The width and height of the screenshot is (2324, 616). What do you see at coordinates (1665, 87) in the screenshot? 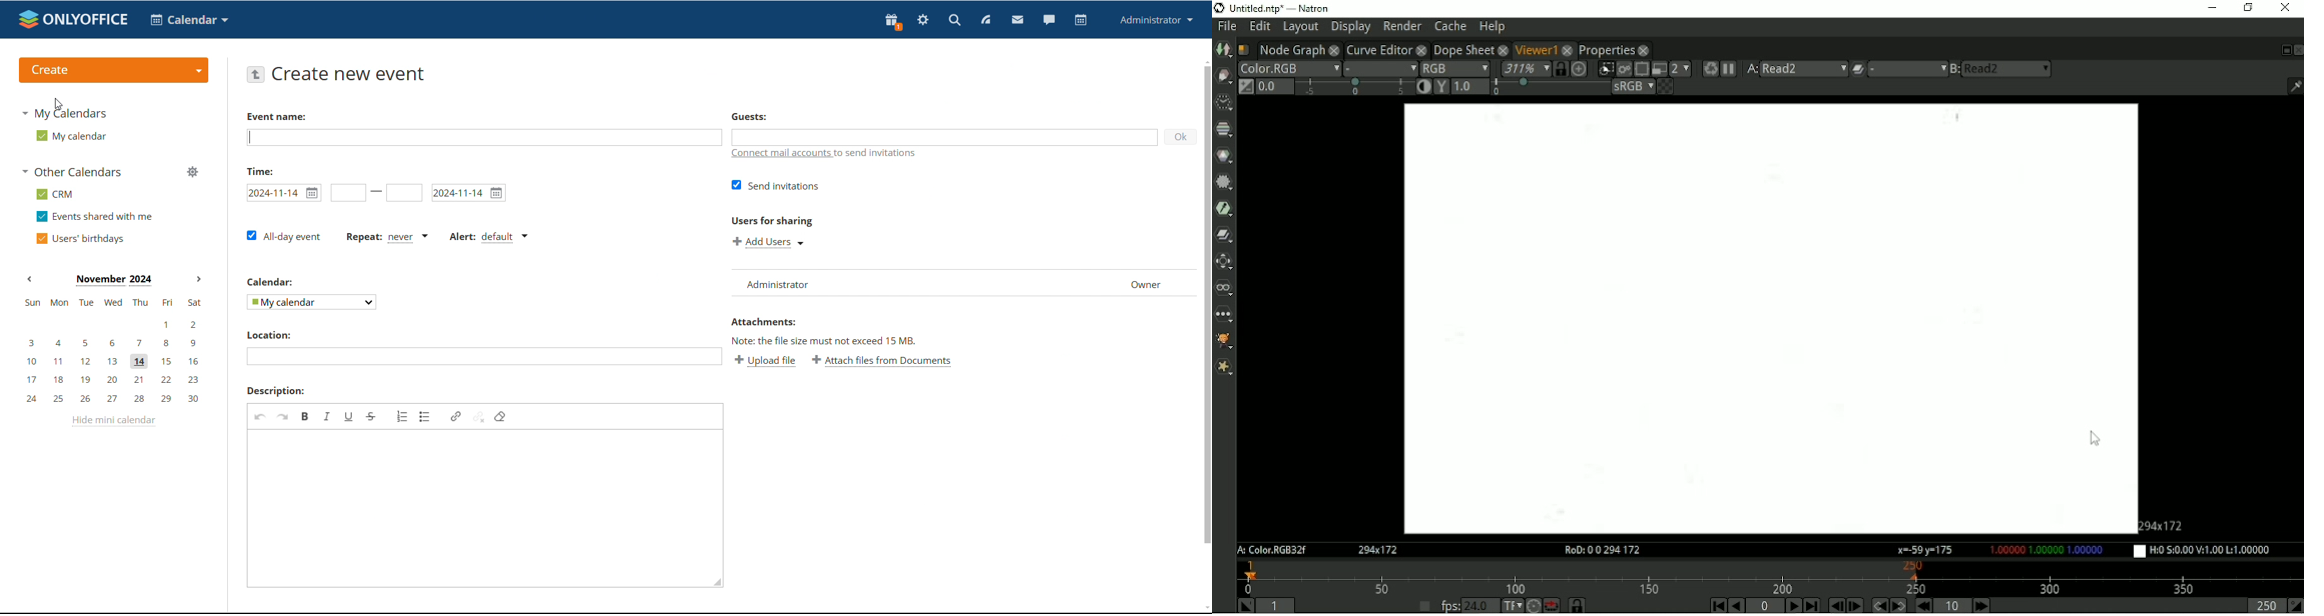
I see `Checkerboard` at bounding box center [1665, 87].